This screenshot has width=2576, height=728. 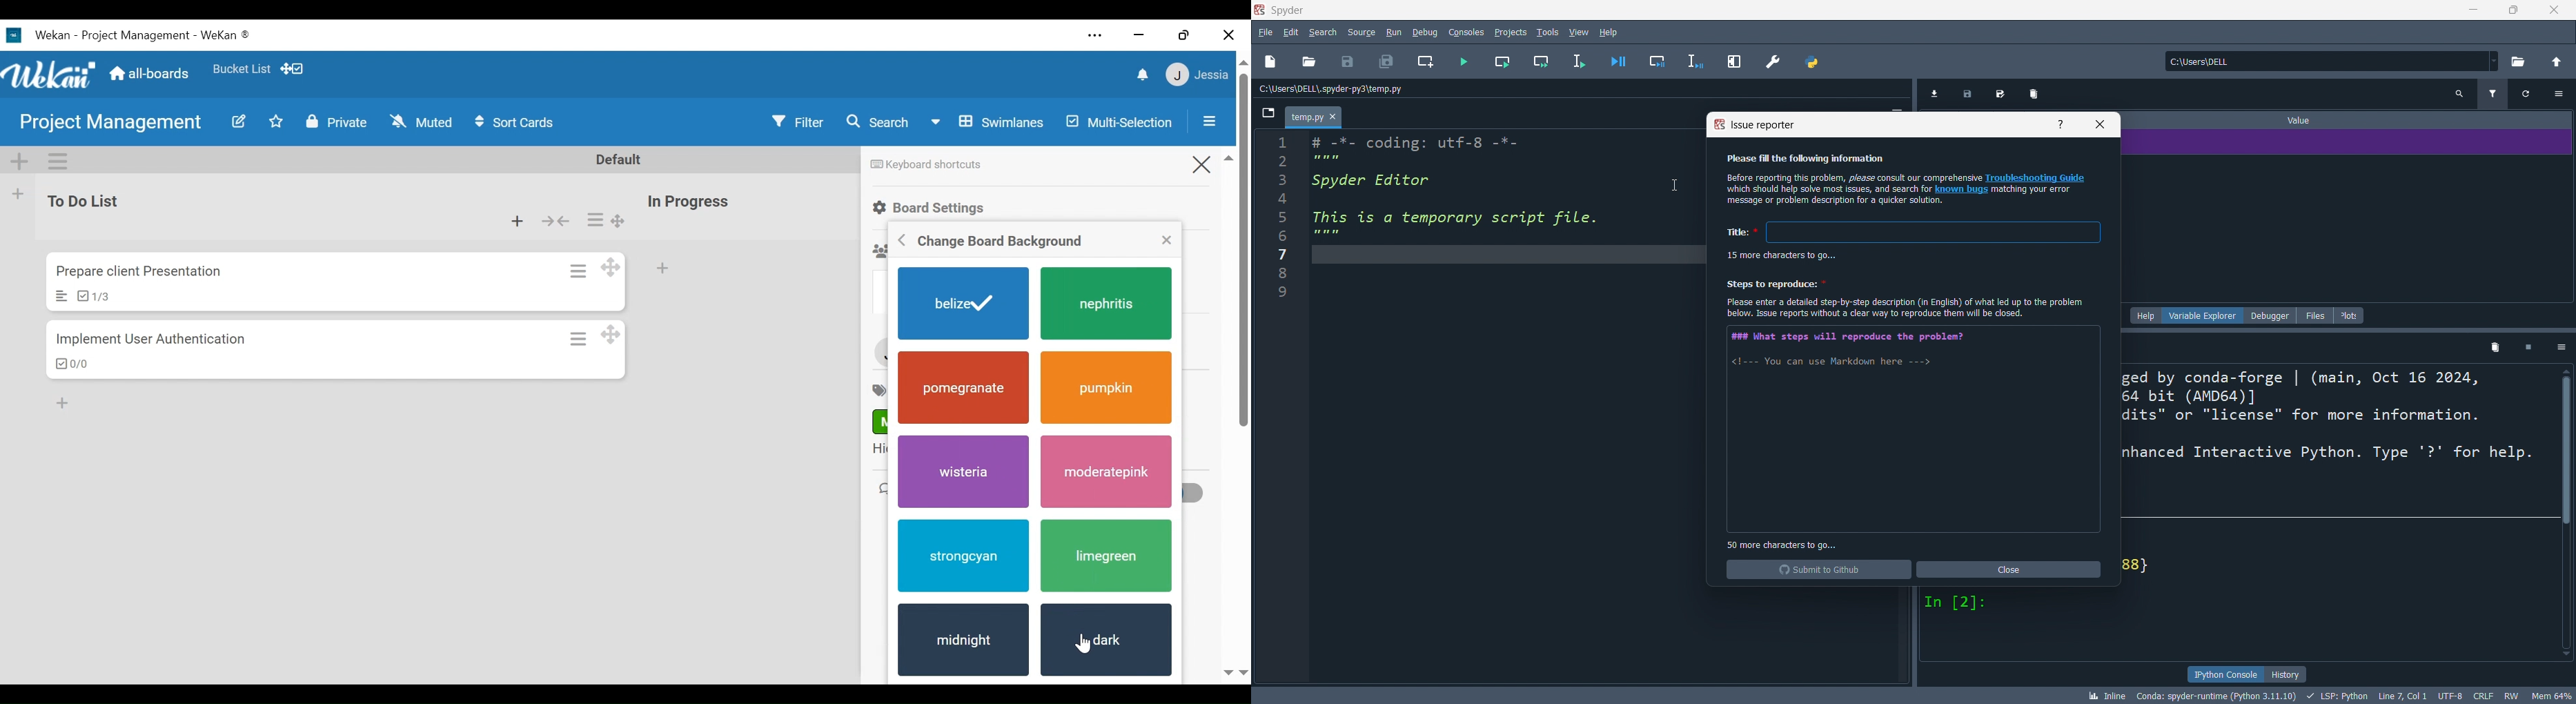 I want to click on Collapse, so click(x=564, y=221).